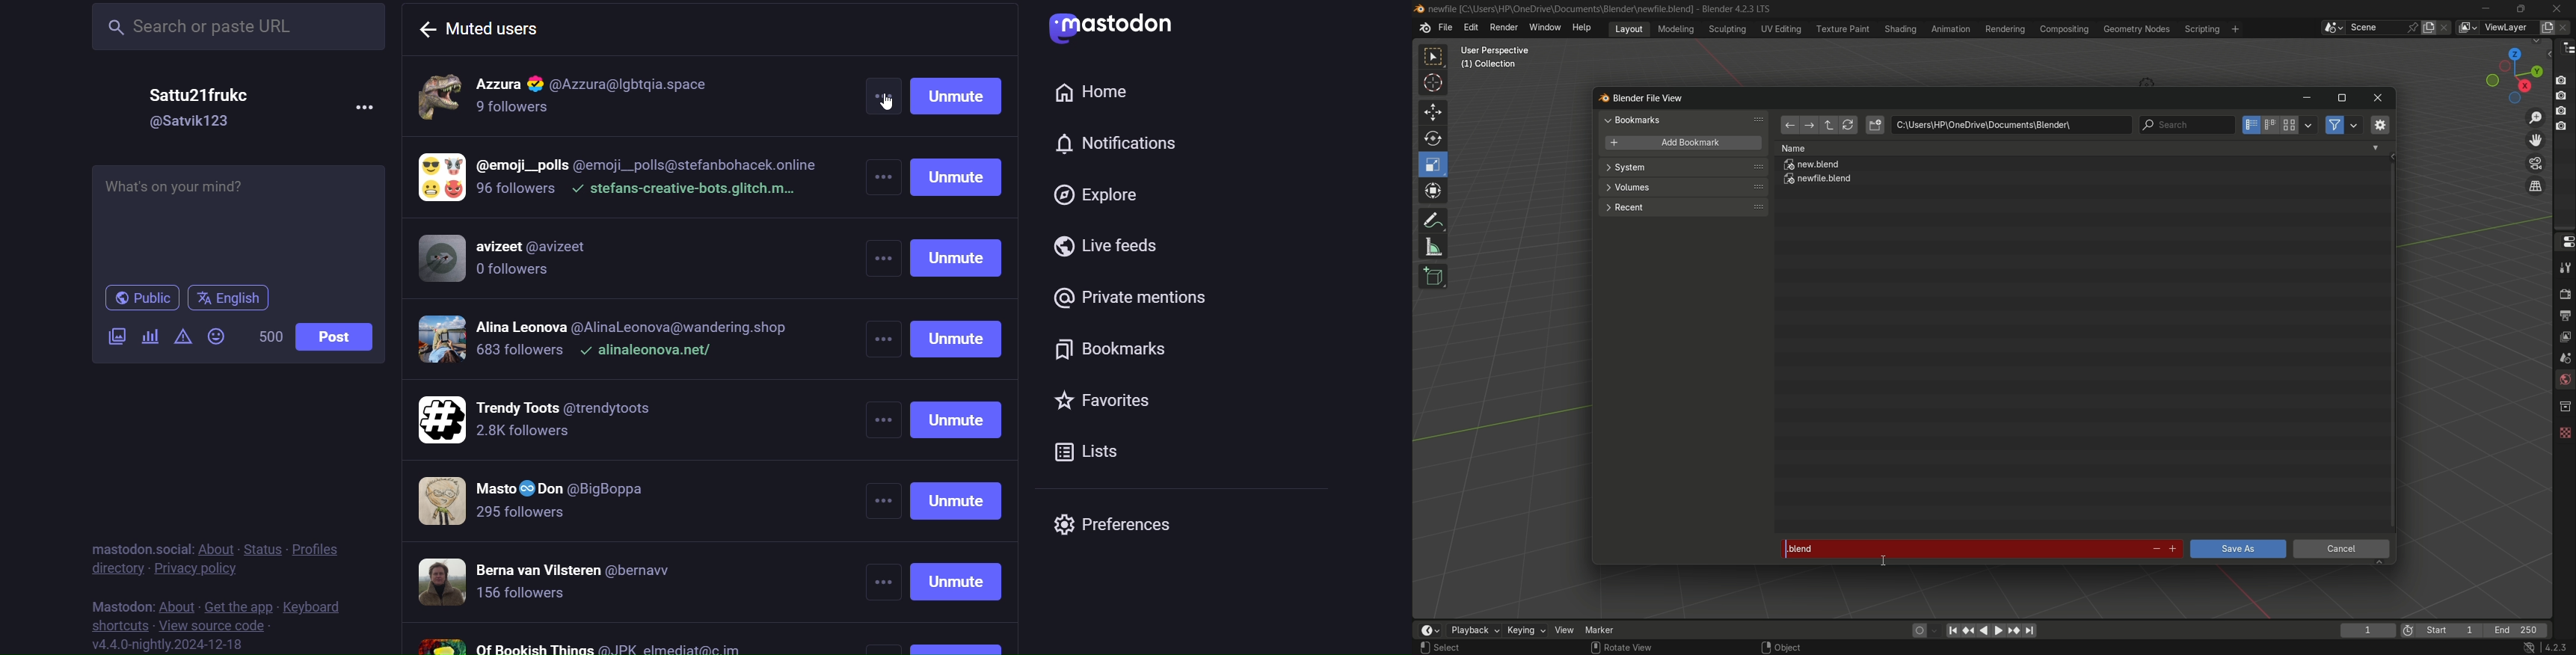  I want to click on unmute, so click(957, 365).